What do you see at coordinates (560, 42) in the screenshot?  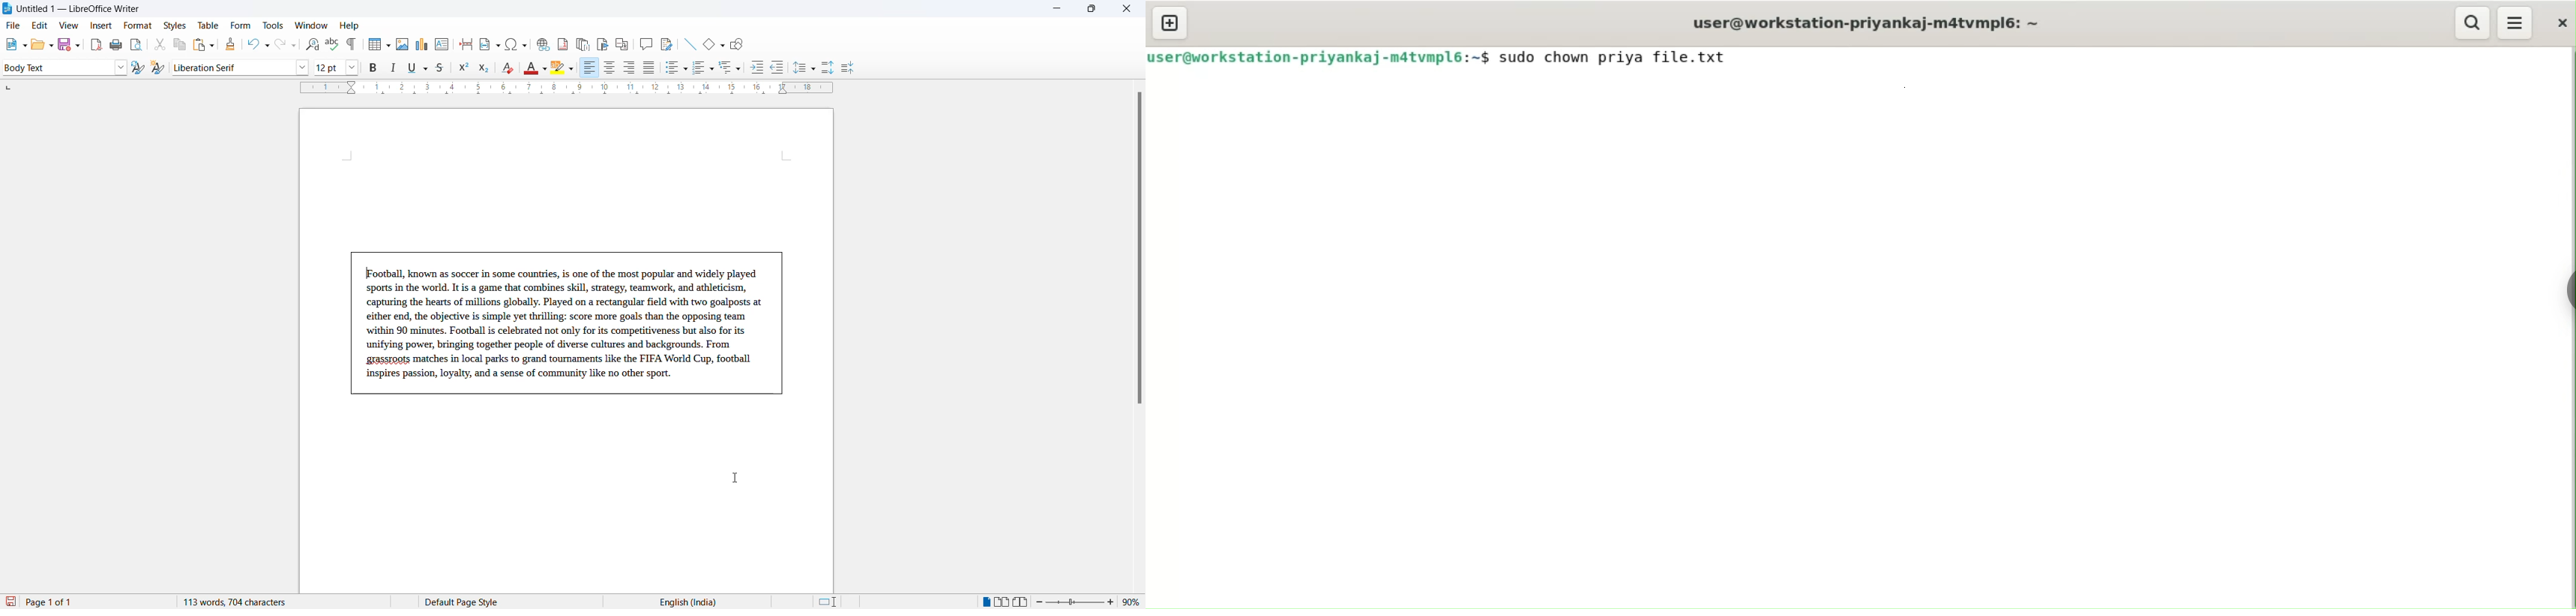 I see `insert footnote` at bounding box center [560, 42].